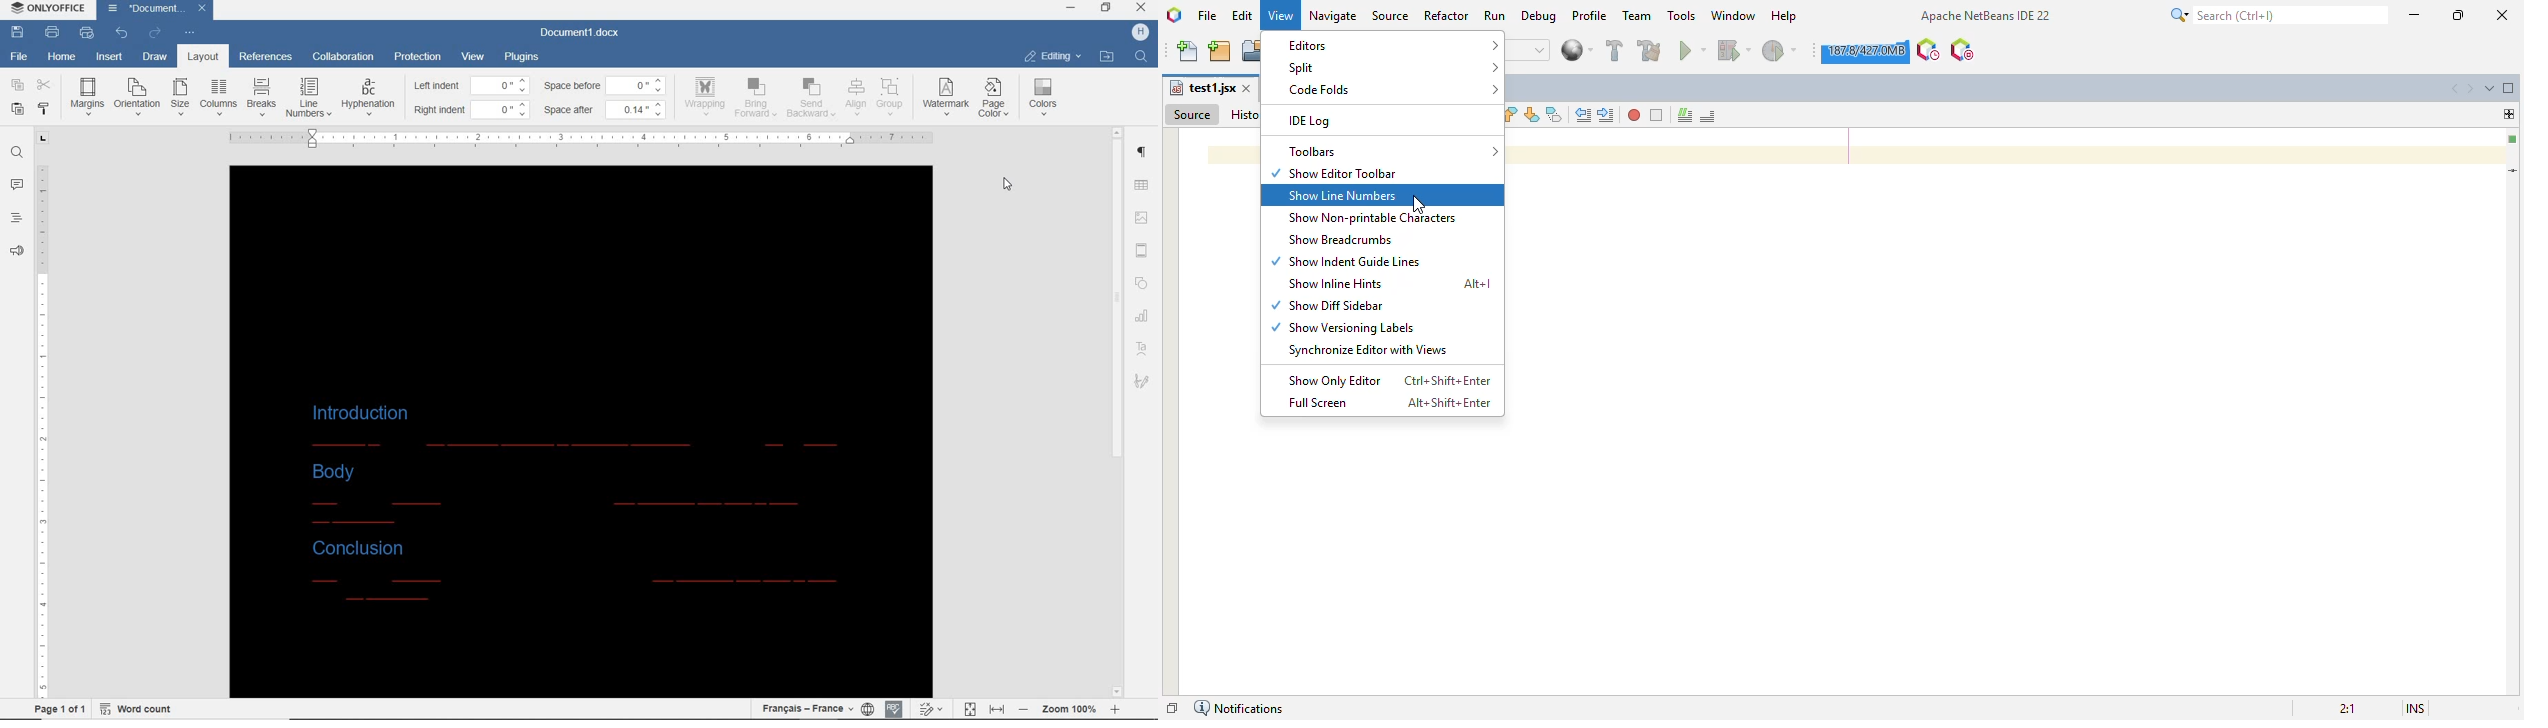  What do you see at coordinates (208, 7) in the screenshot?
I see `close` at bounding box center [208, 7].